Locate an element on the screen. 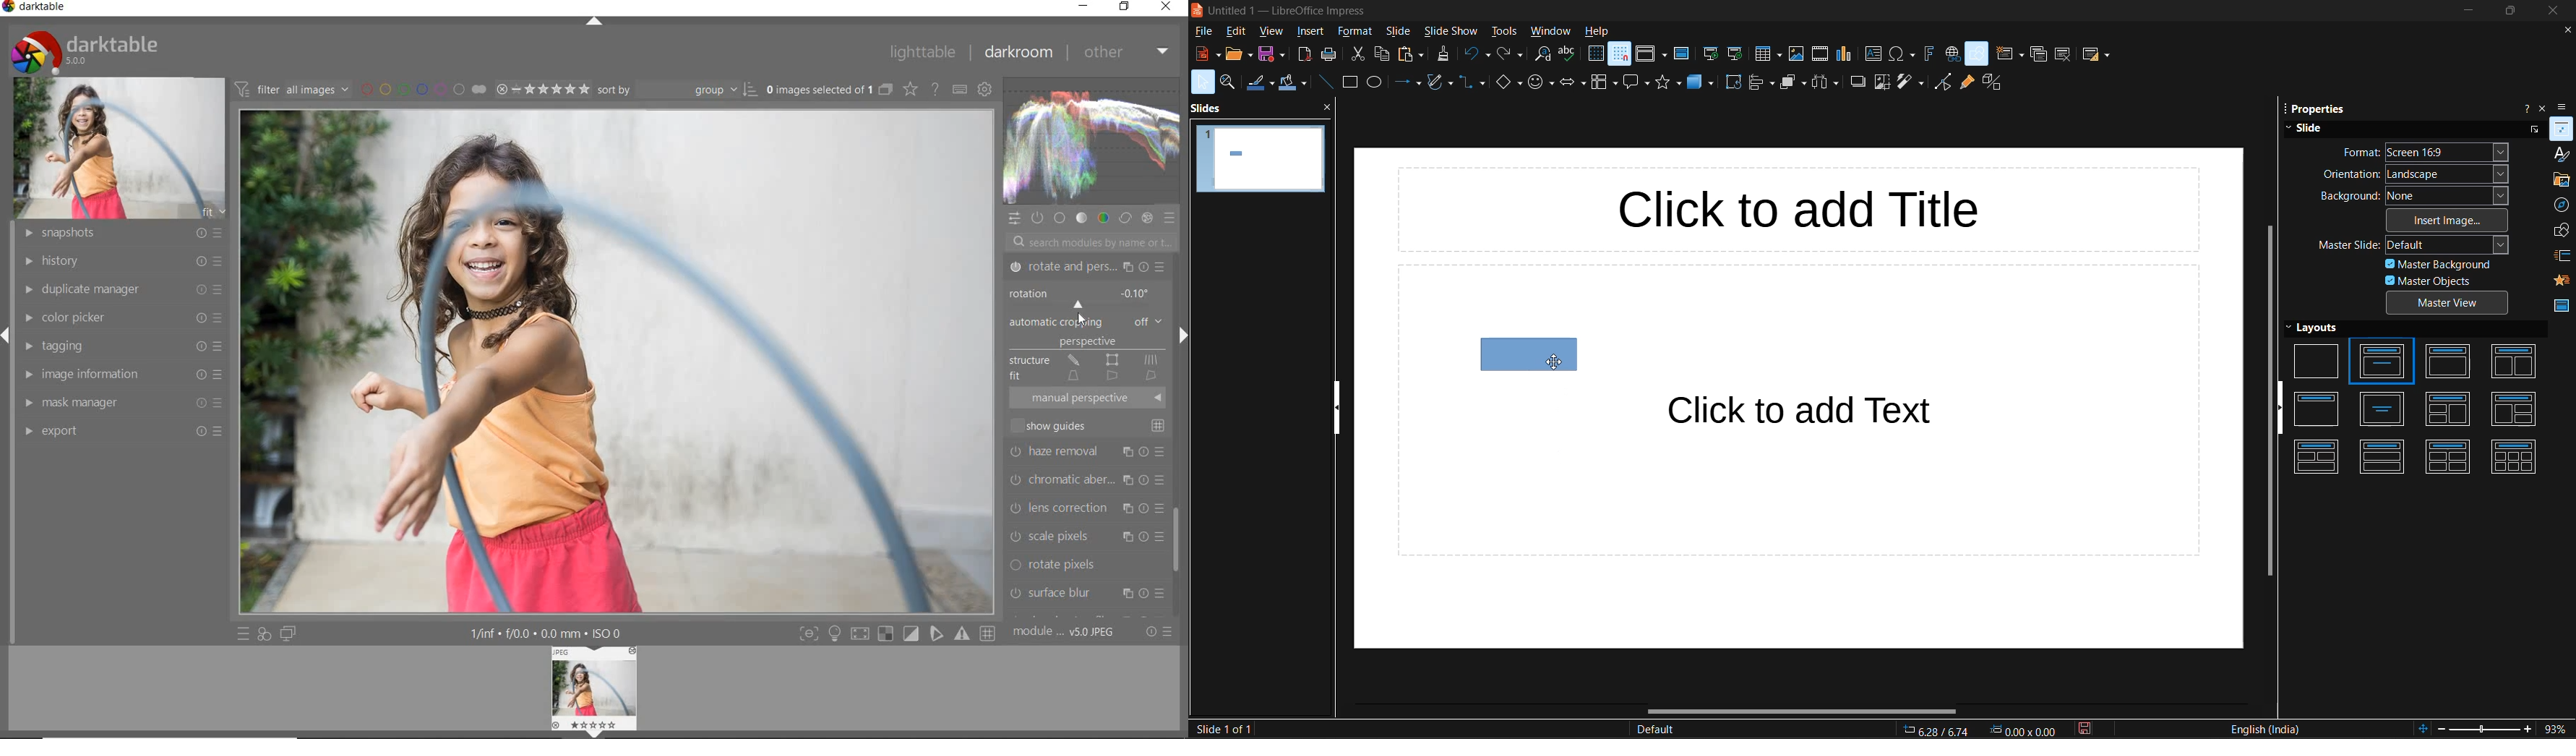  title, 4 content is located at coordinates (2454, 457).